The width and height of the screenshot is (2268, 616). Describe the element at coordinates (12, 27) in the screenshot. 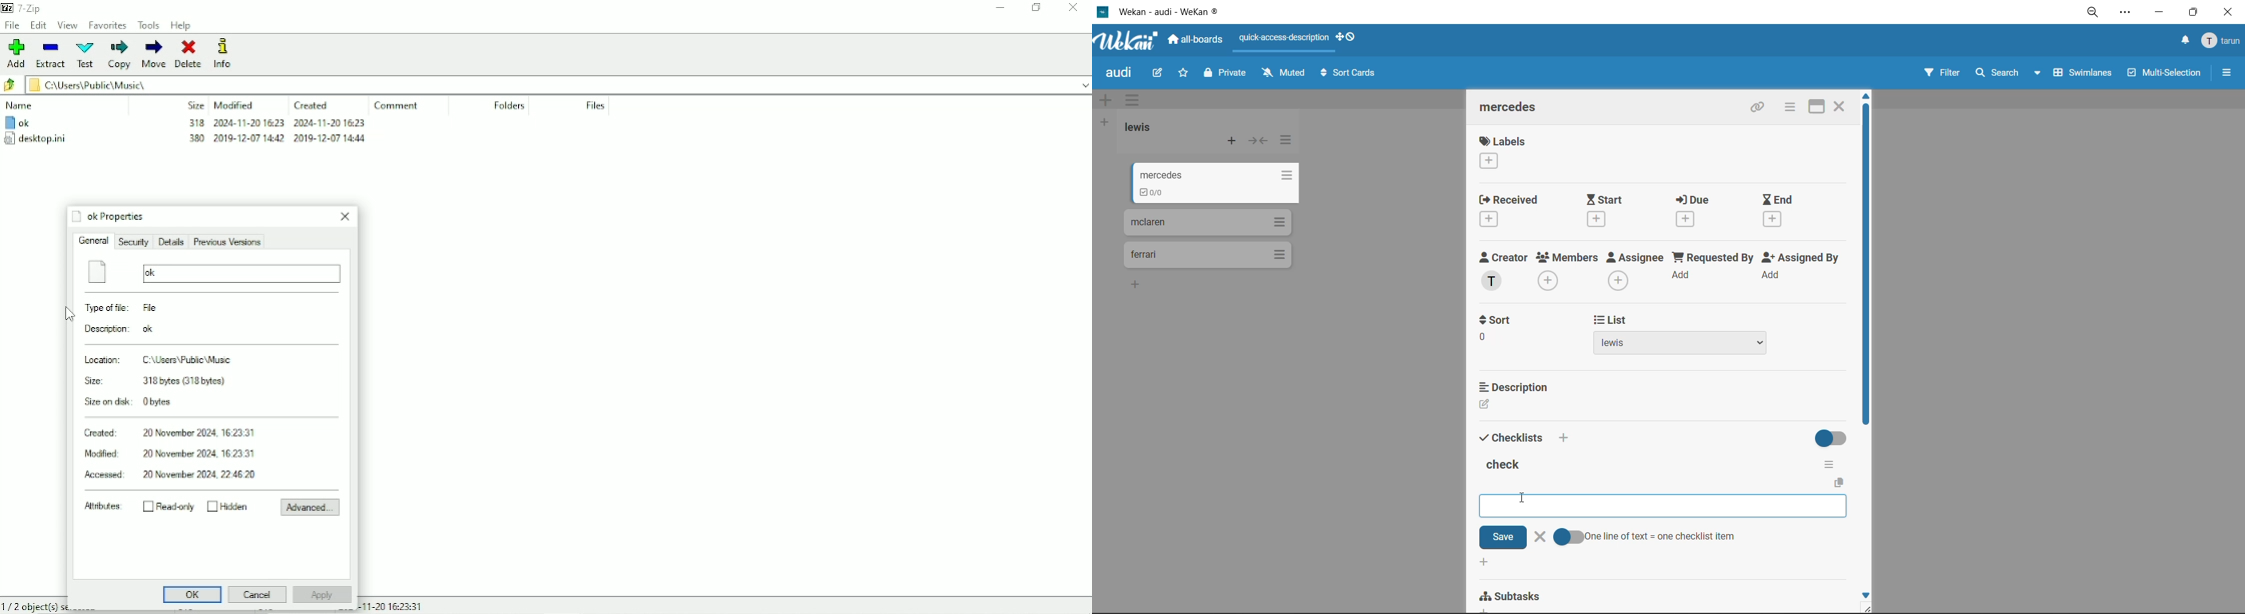

I see `File` at that location.